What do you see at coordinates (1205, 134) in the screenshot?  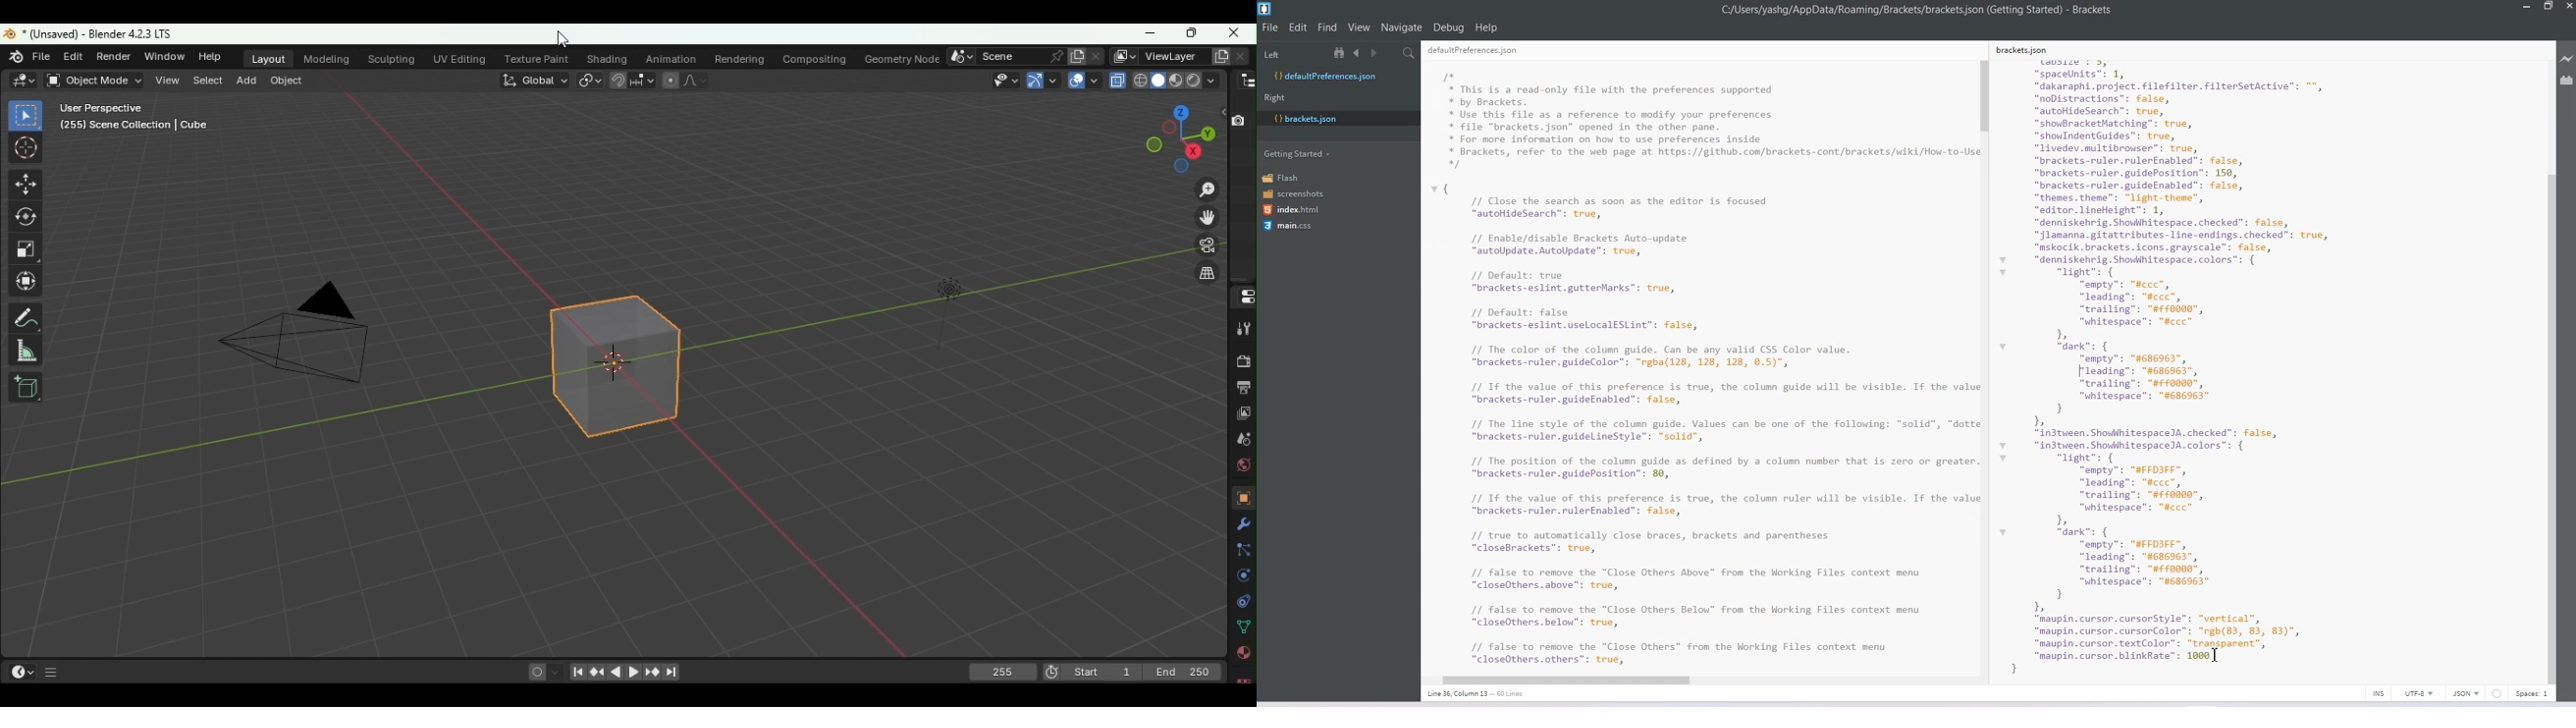 I see `Rotate the view` at bounding box center [1205, 134].